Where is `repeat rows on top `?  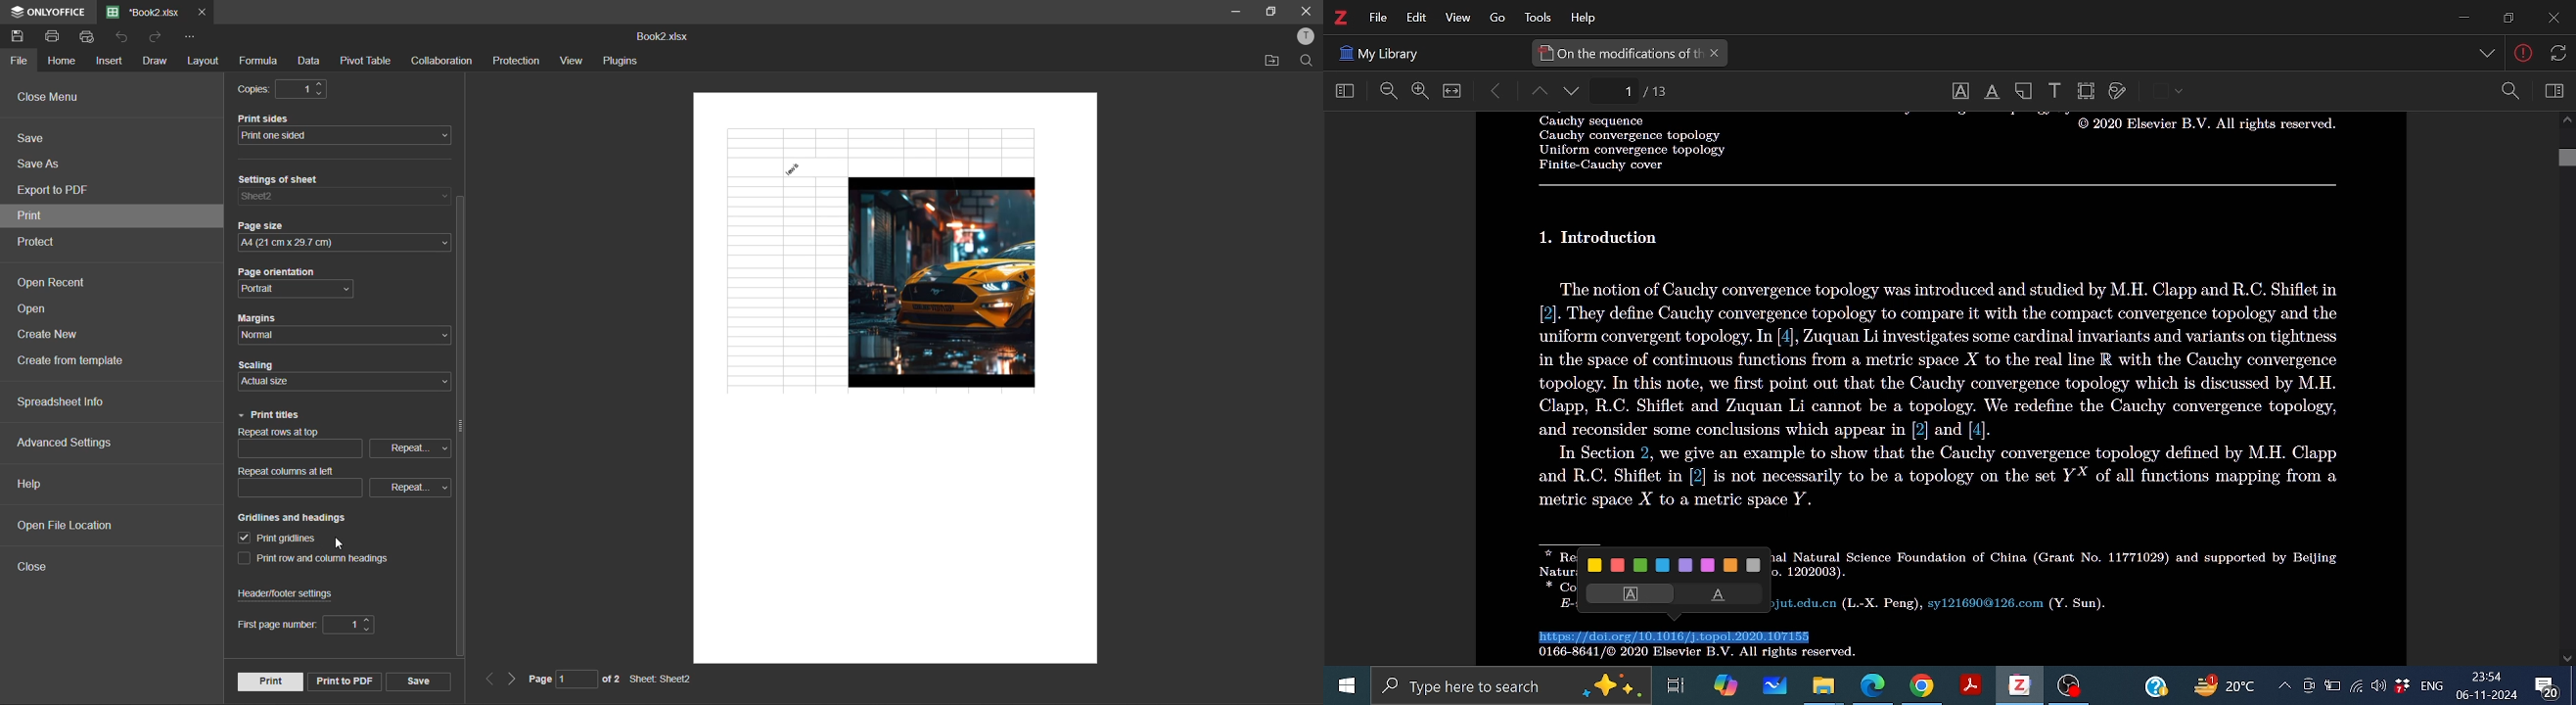
repeat rows on top  is located at coordinates (299, 434).